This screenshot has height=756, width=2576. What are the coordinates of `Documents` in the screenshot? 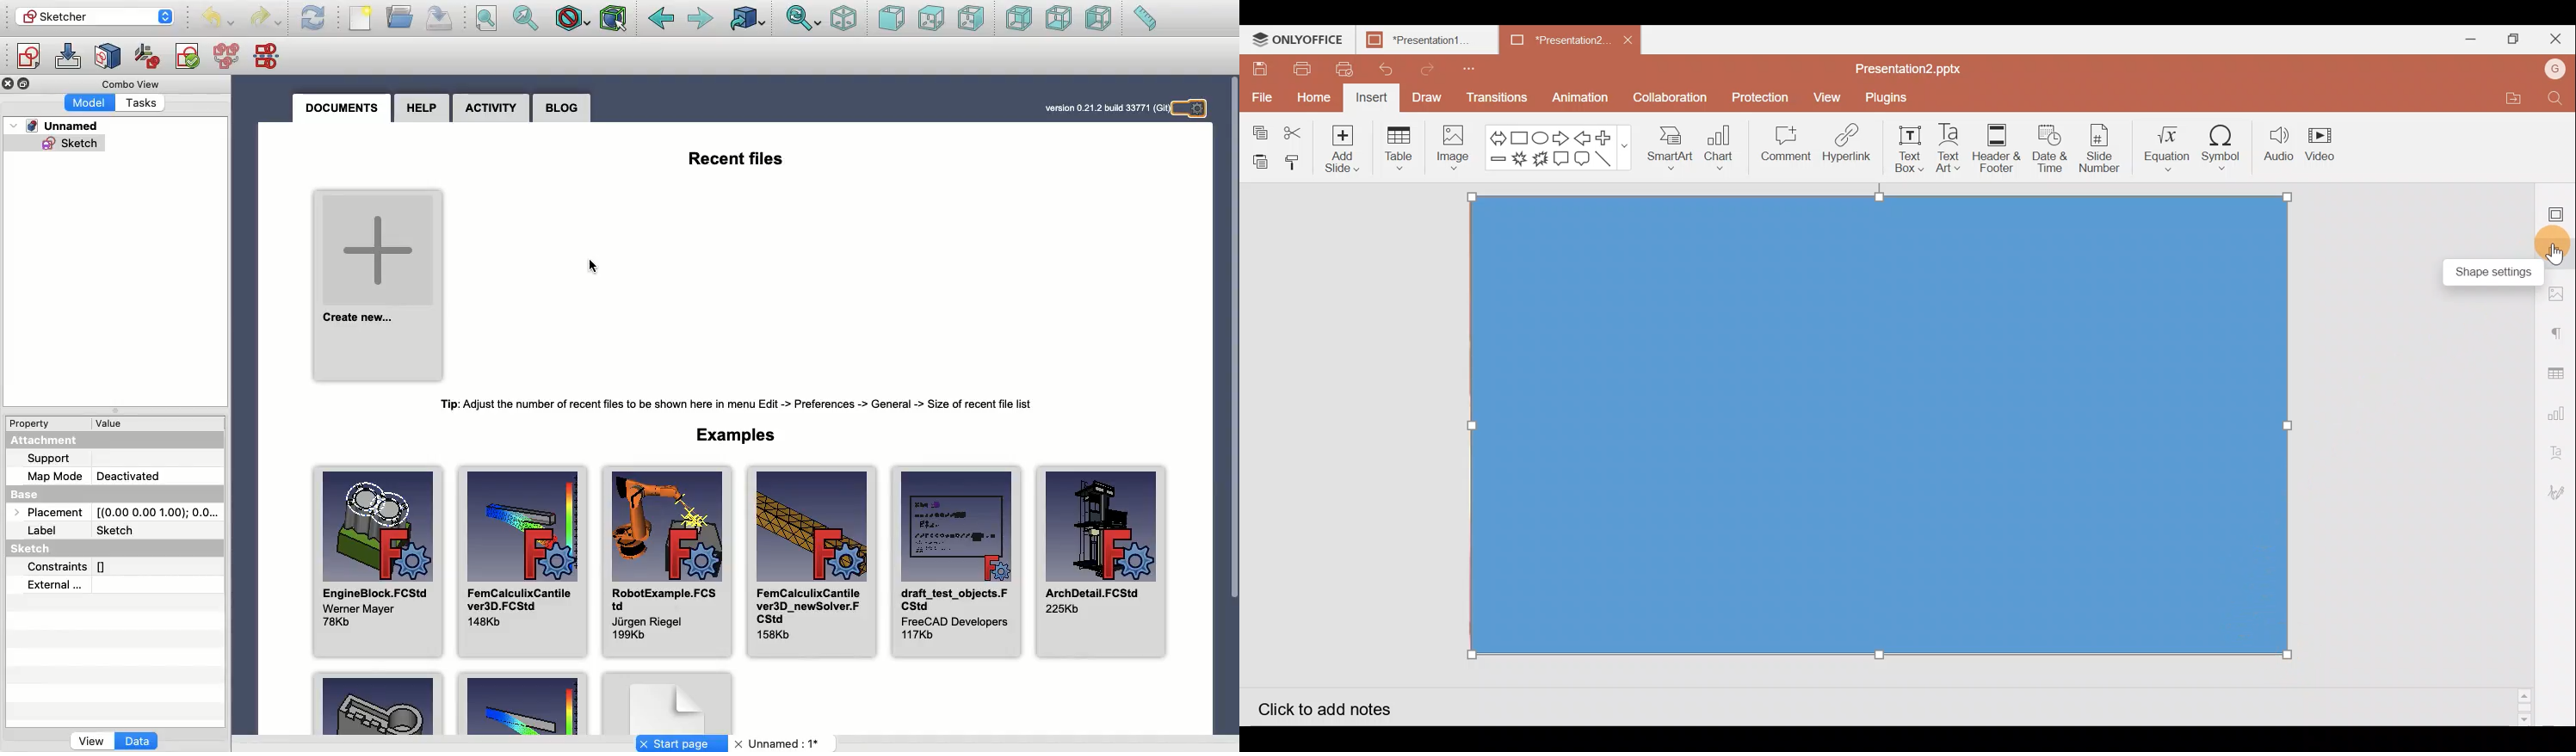 It's located at (340, 108).